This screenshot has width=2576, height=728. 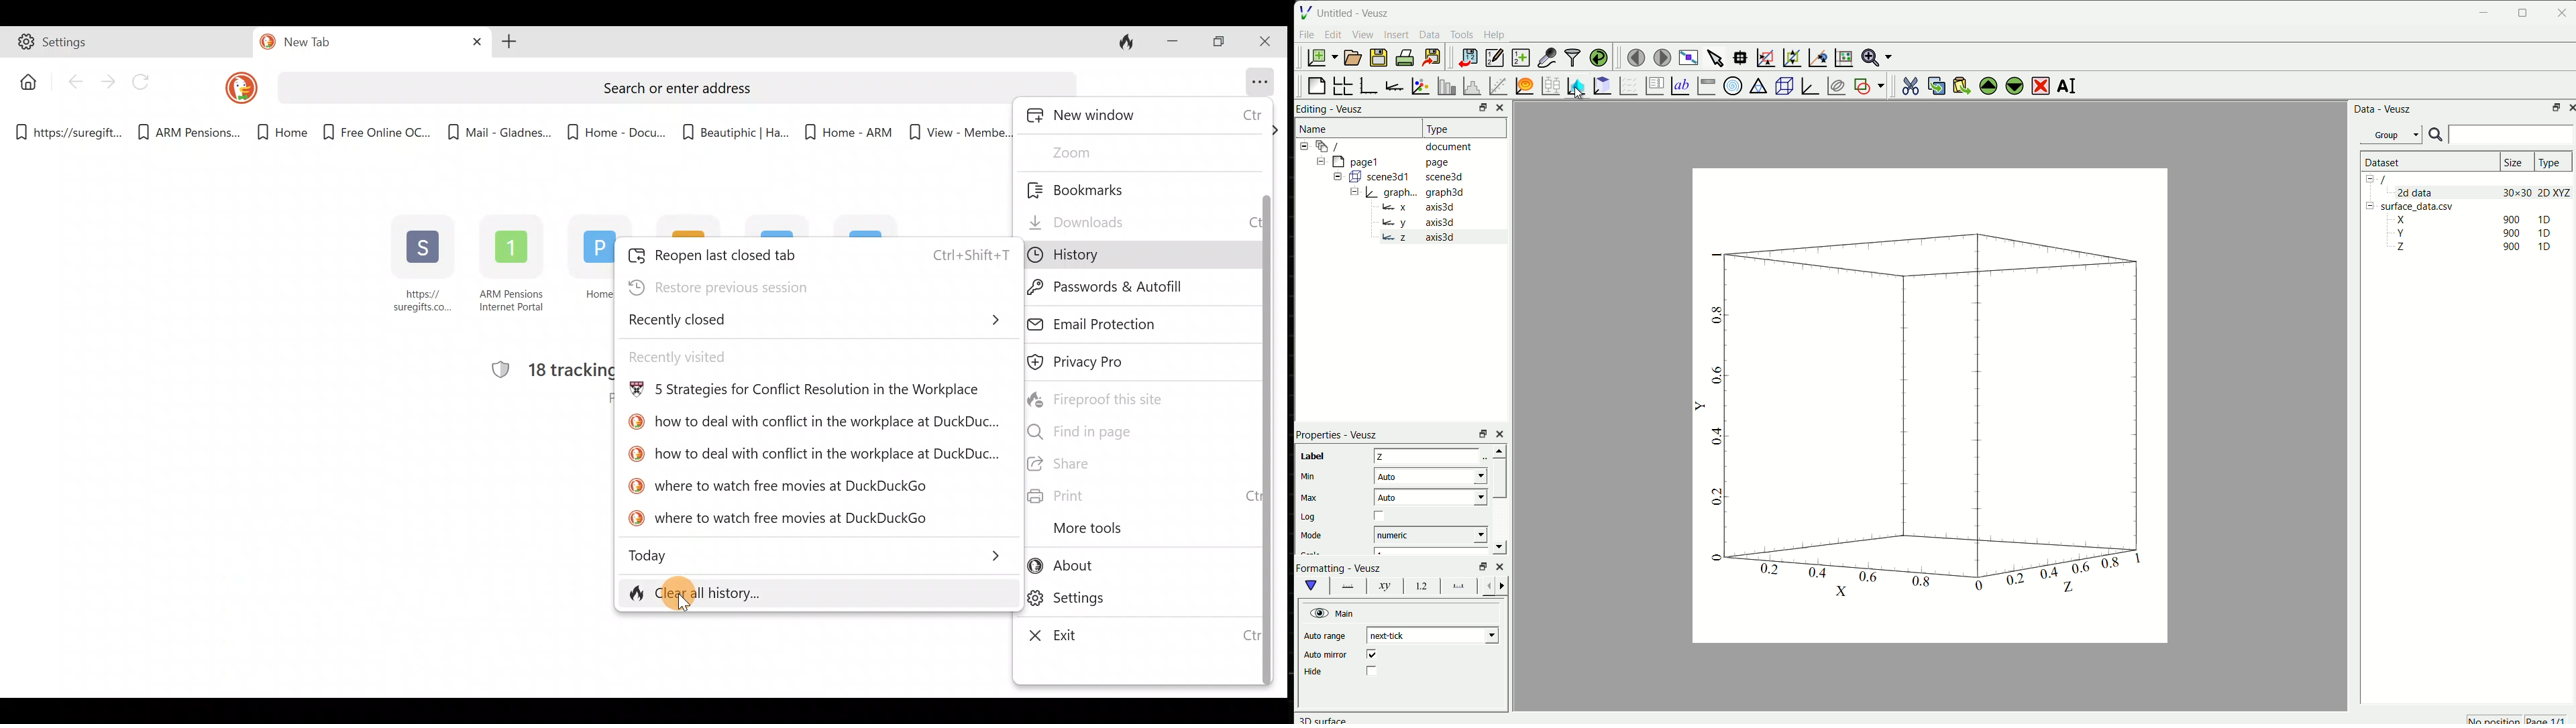 I want to click on New window, so click(x=1144, y=117).